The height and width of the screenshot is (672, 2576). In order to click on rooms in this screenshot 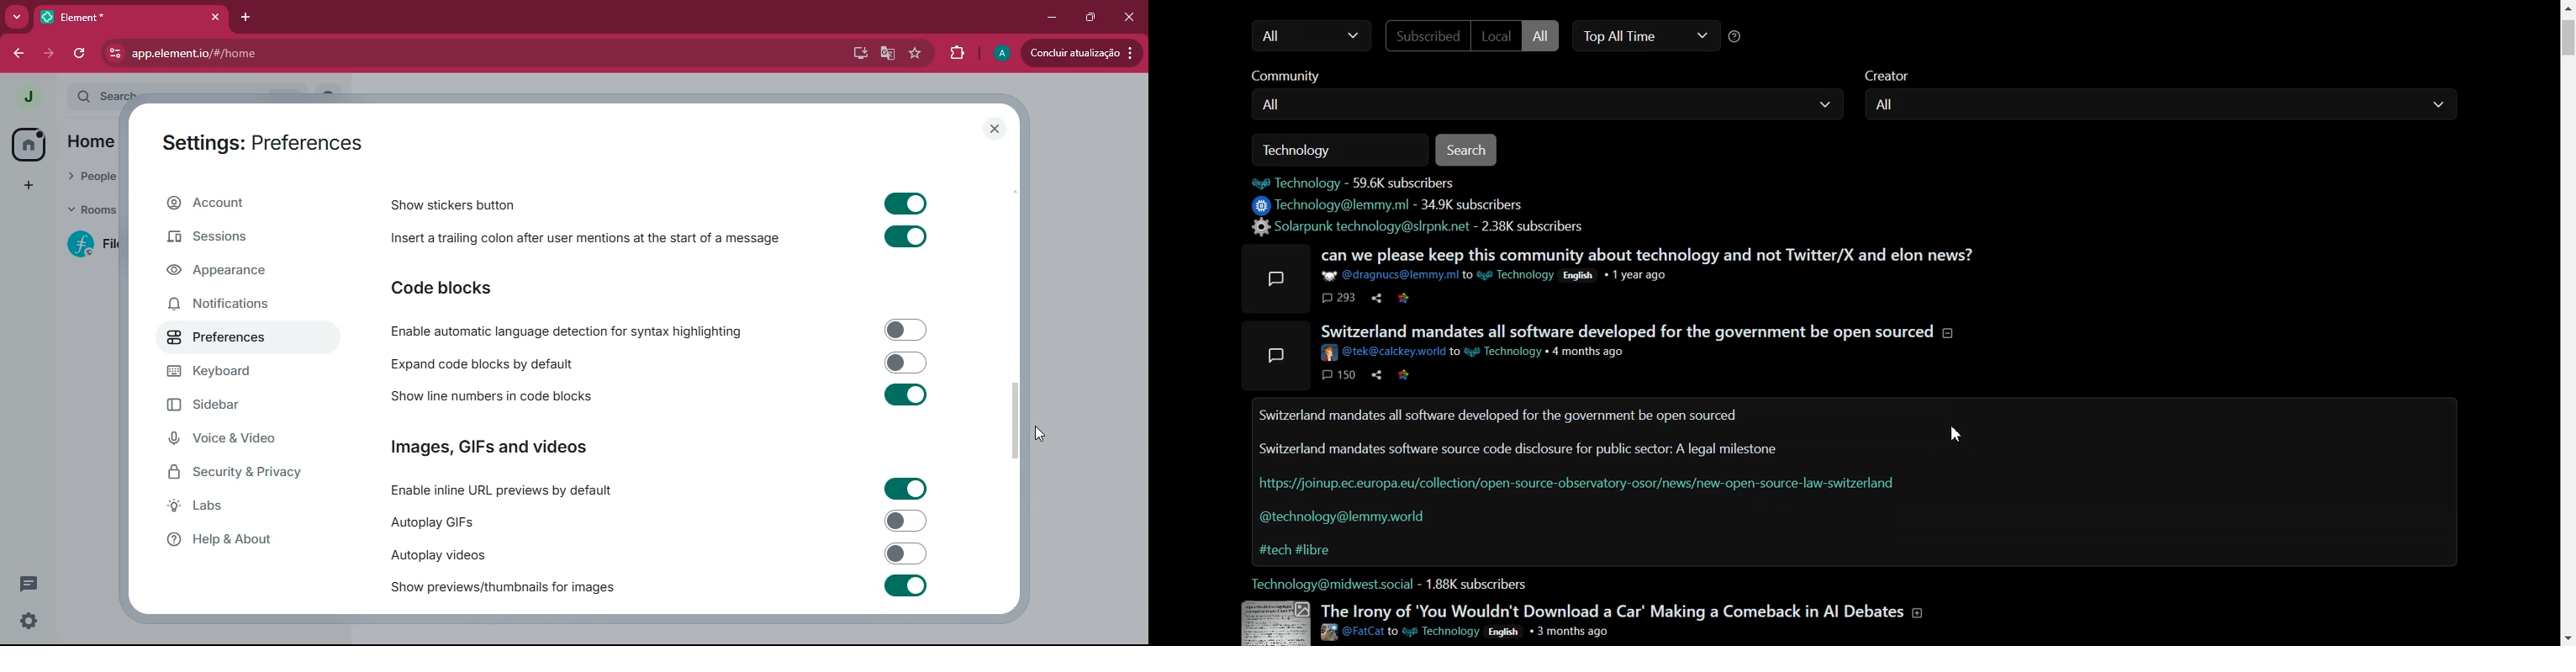, I will do `click(89, 211)`.